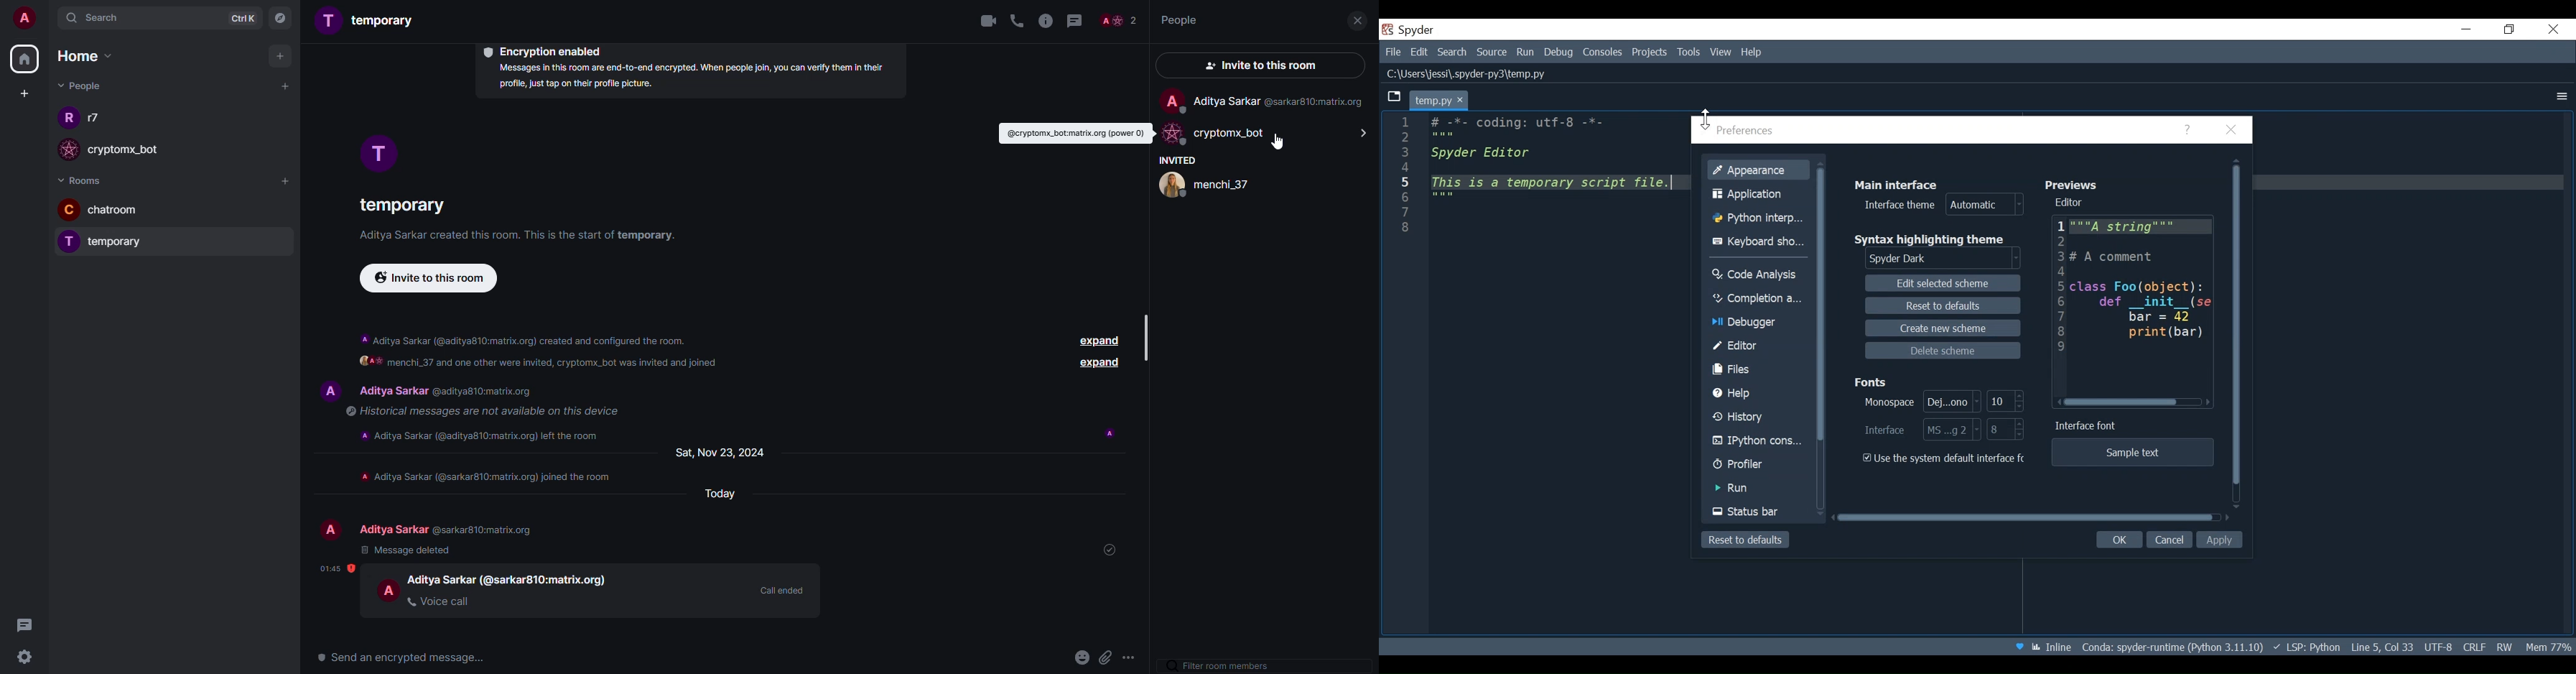 This screenshot has width=2576, height=700. I want to click on Select Syntax highlighting theme, so click(1943, 258).